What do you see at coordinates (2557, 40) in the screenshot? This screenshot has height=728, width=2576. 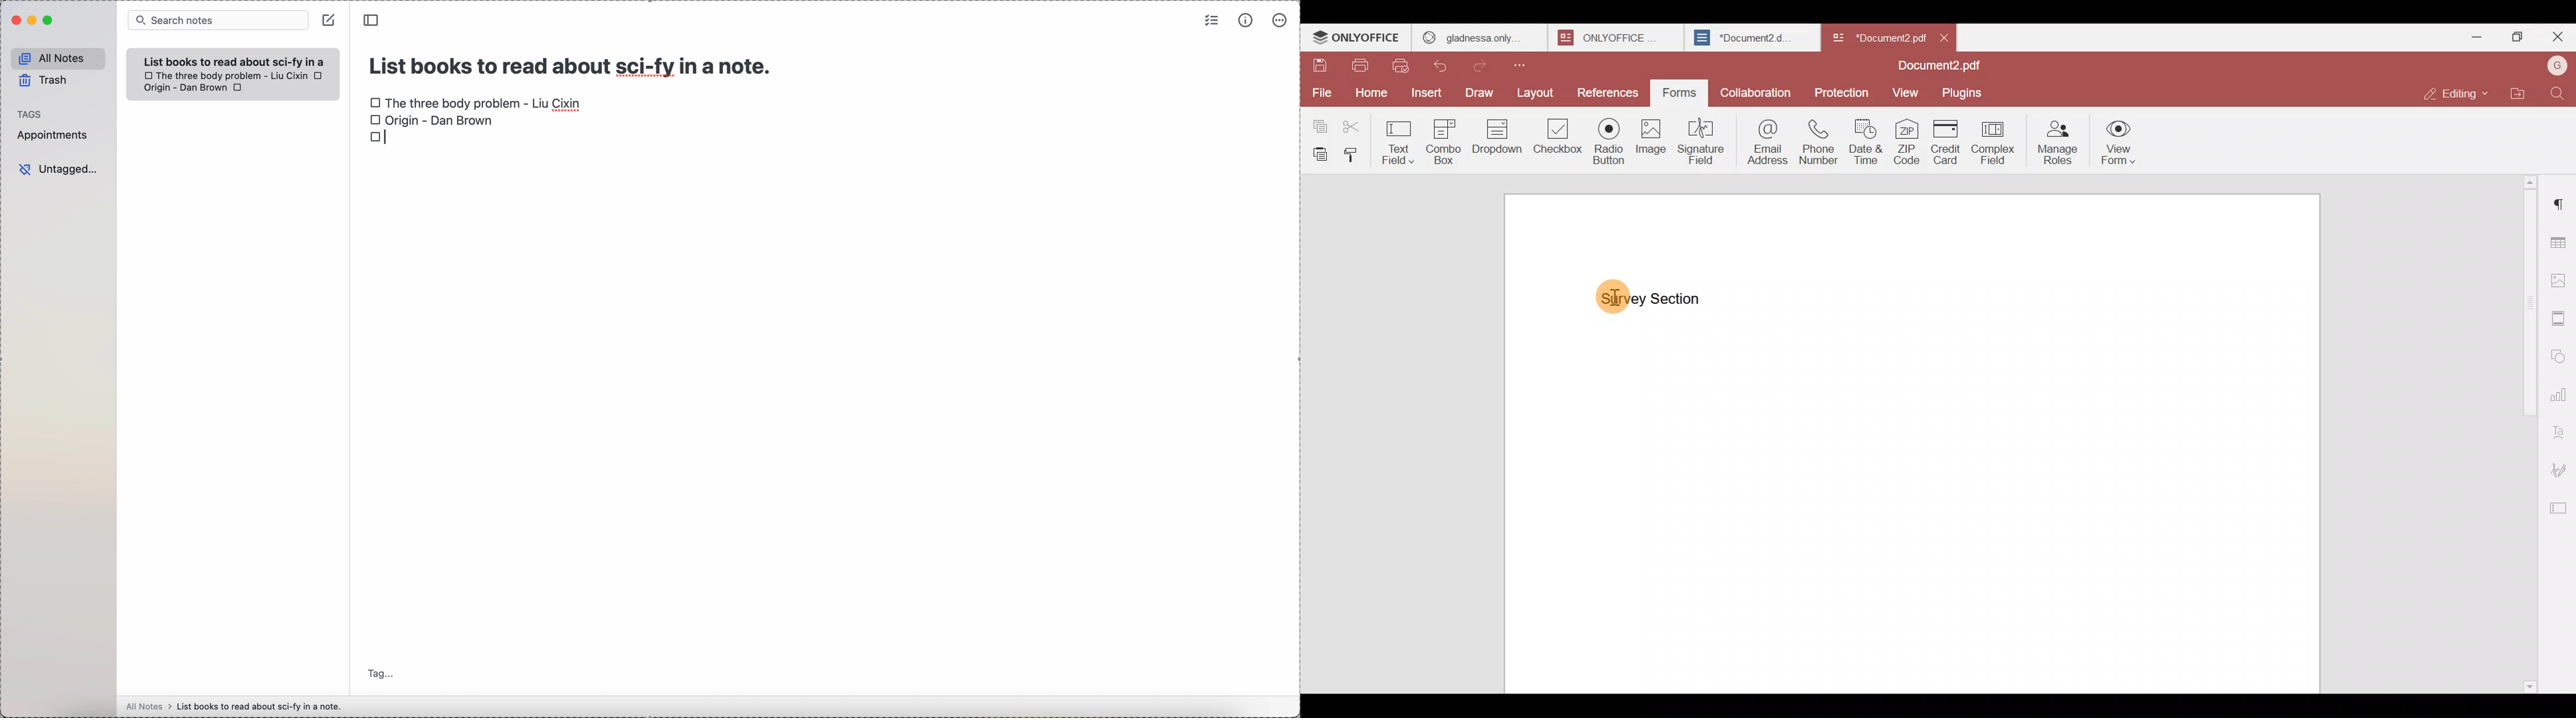 I see `Close` at bounding box center [2557, 40].